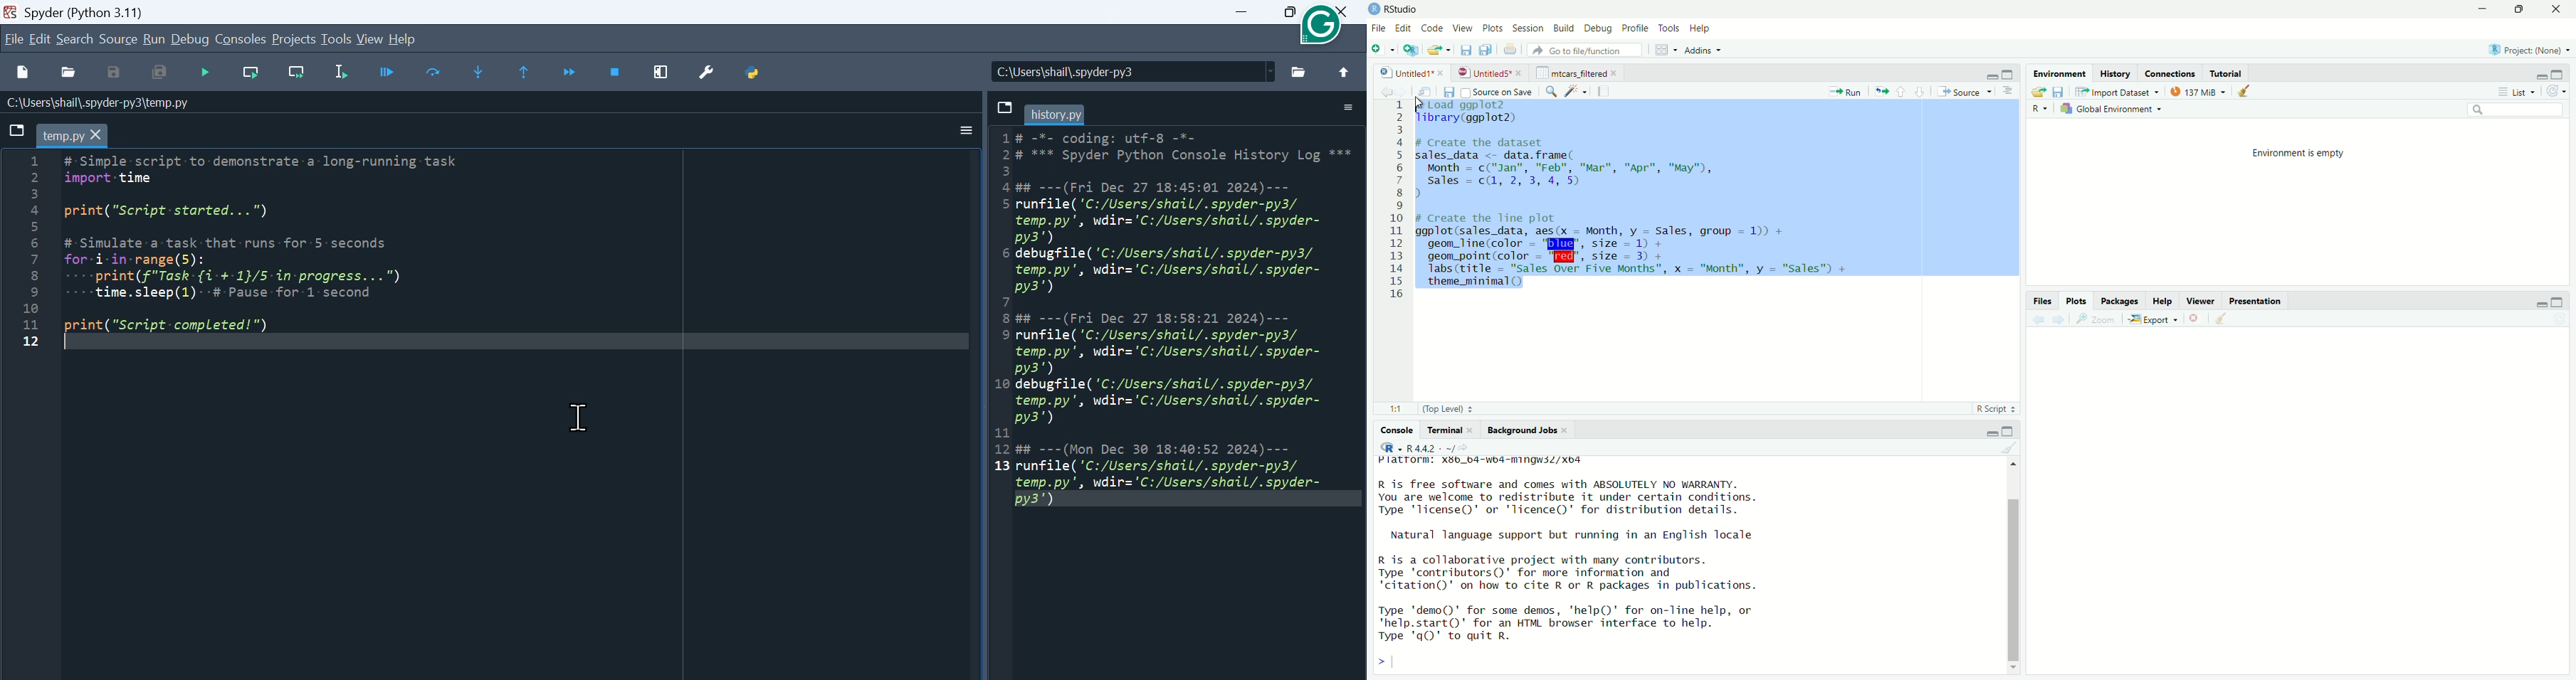 The image size is (2576, 700). What do you see at coordinates (1450, 93) in the screenshot?
I see `save` at bounding box center [1450, 93].